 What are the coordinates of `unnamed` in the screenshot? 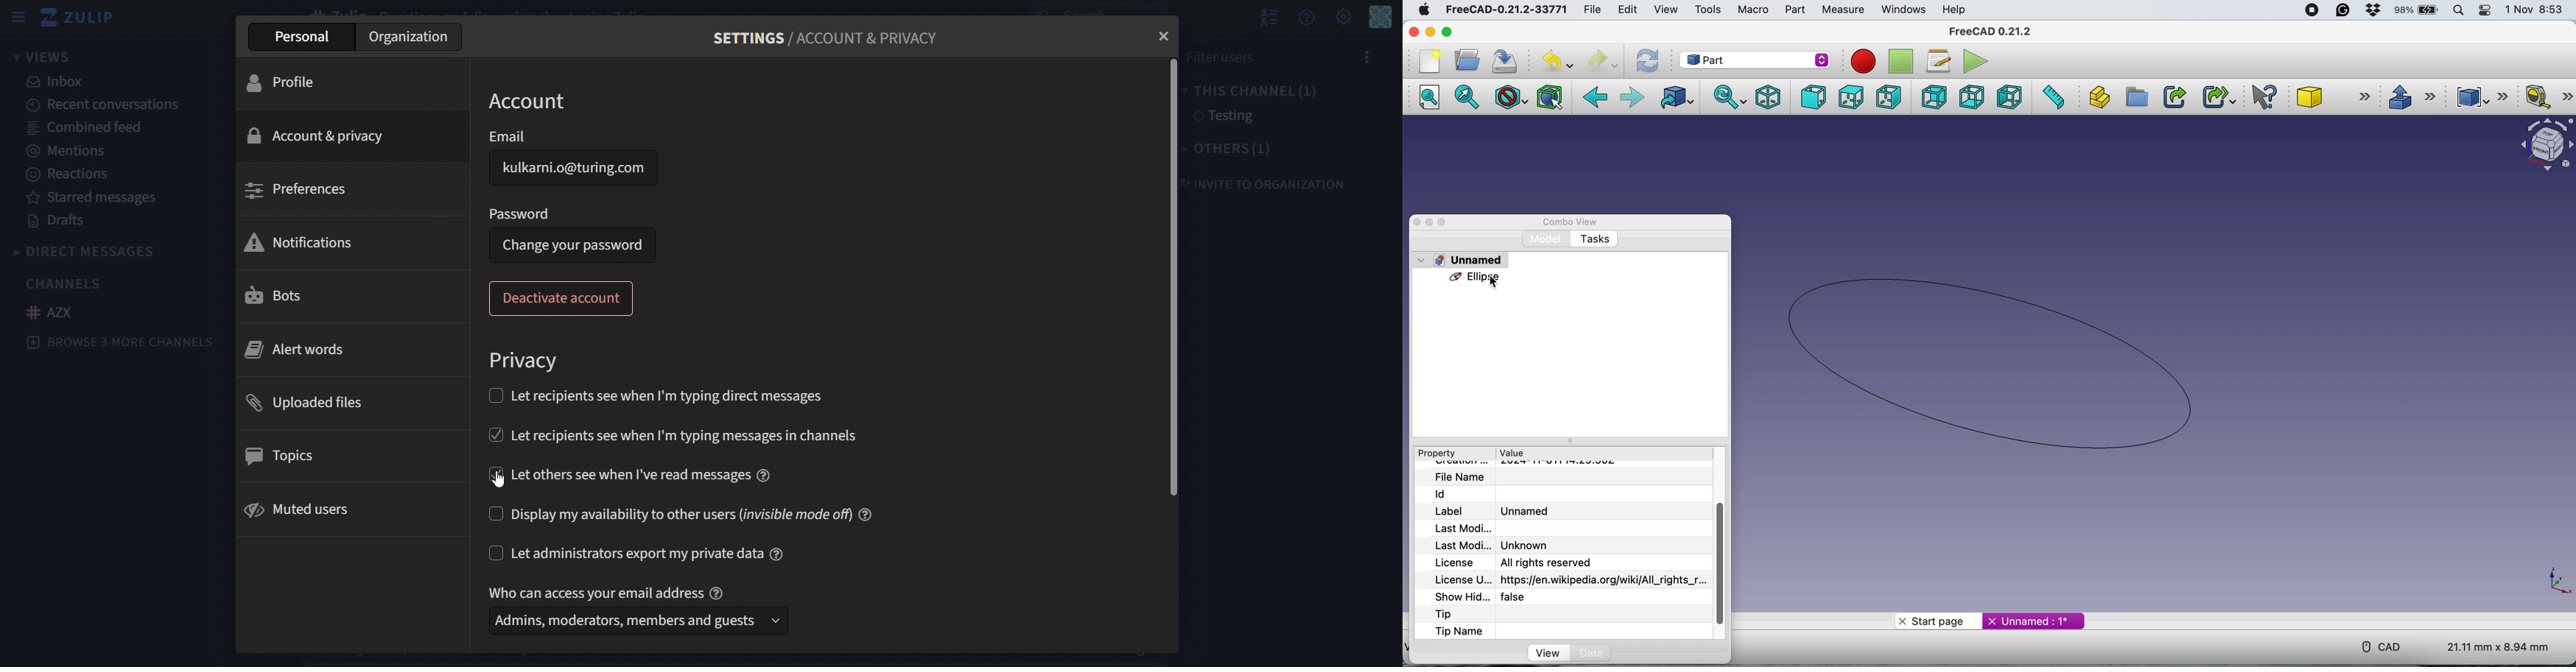 It's located at (2030, 621).